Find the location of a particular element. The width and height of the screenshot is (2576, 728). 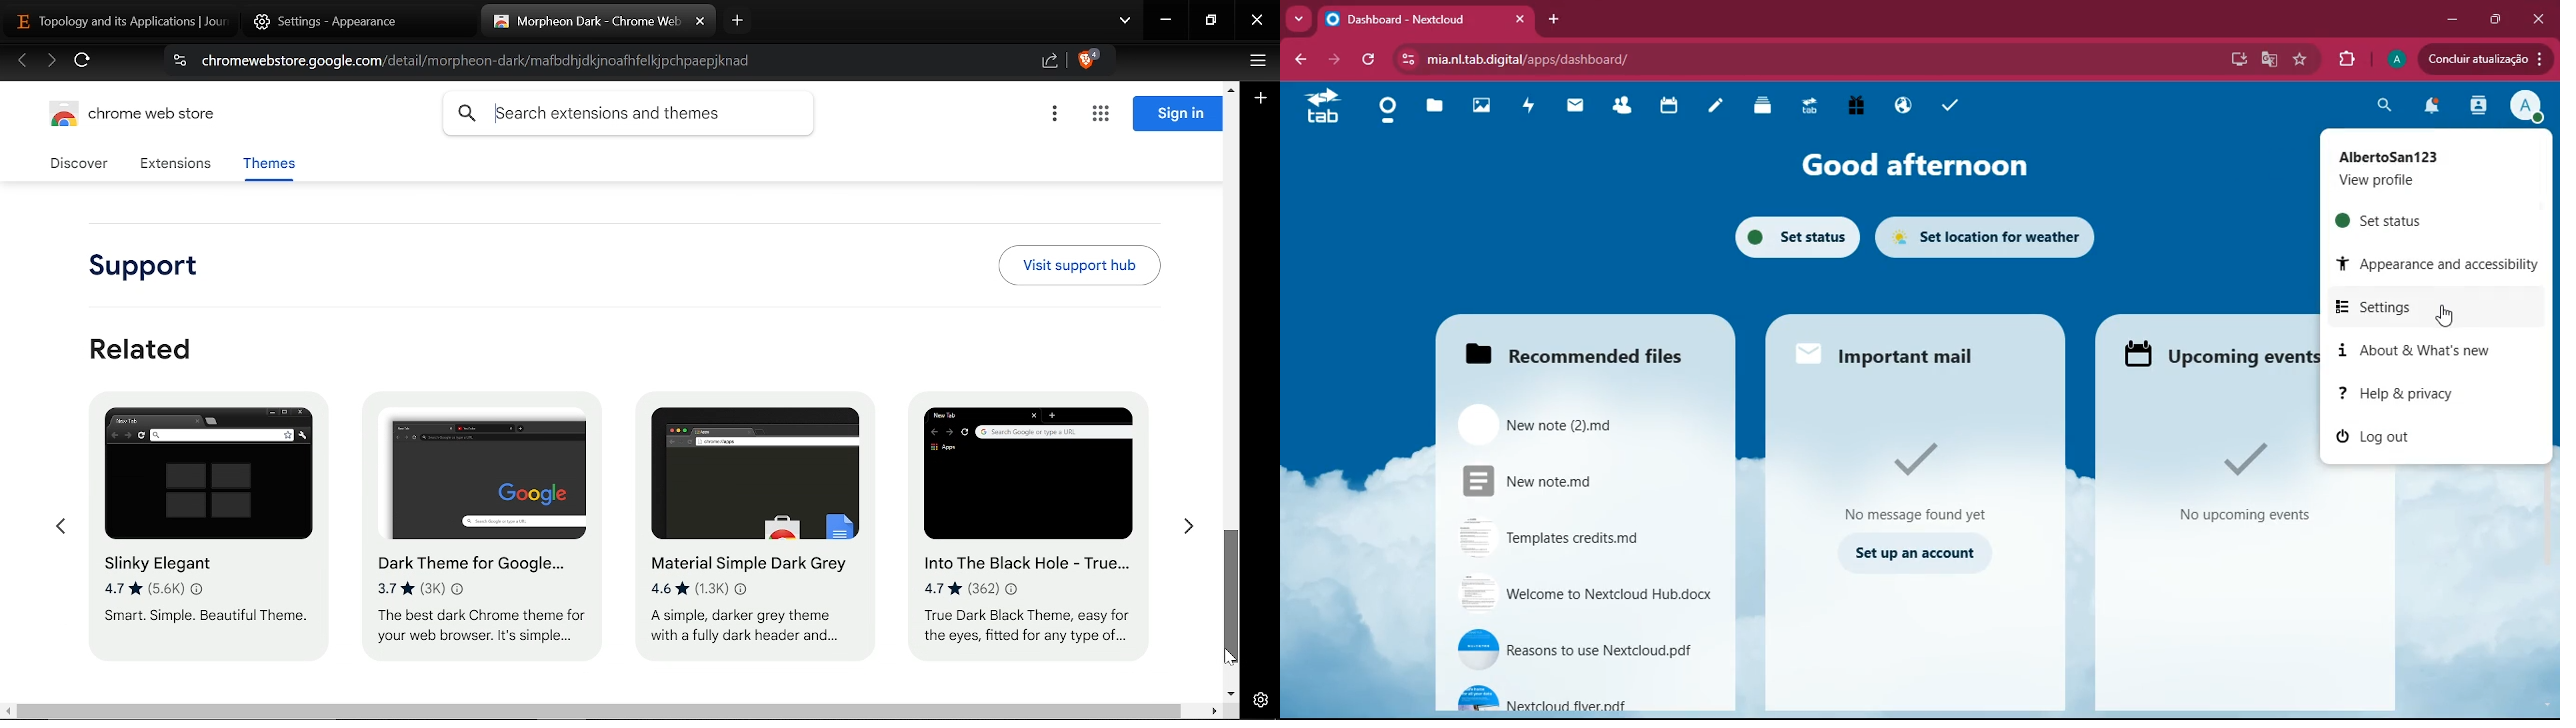

favourite is located at coordinates (2302, 61).